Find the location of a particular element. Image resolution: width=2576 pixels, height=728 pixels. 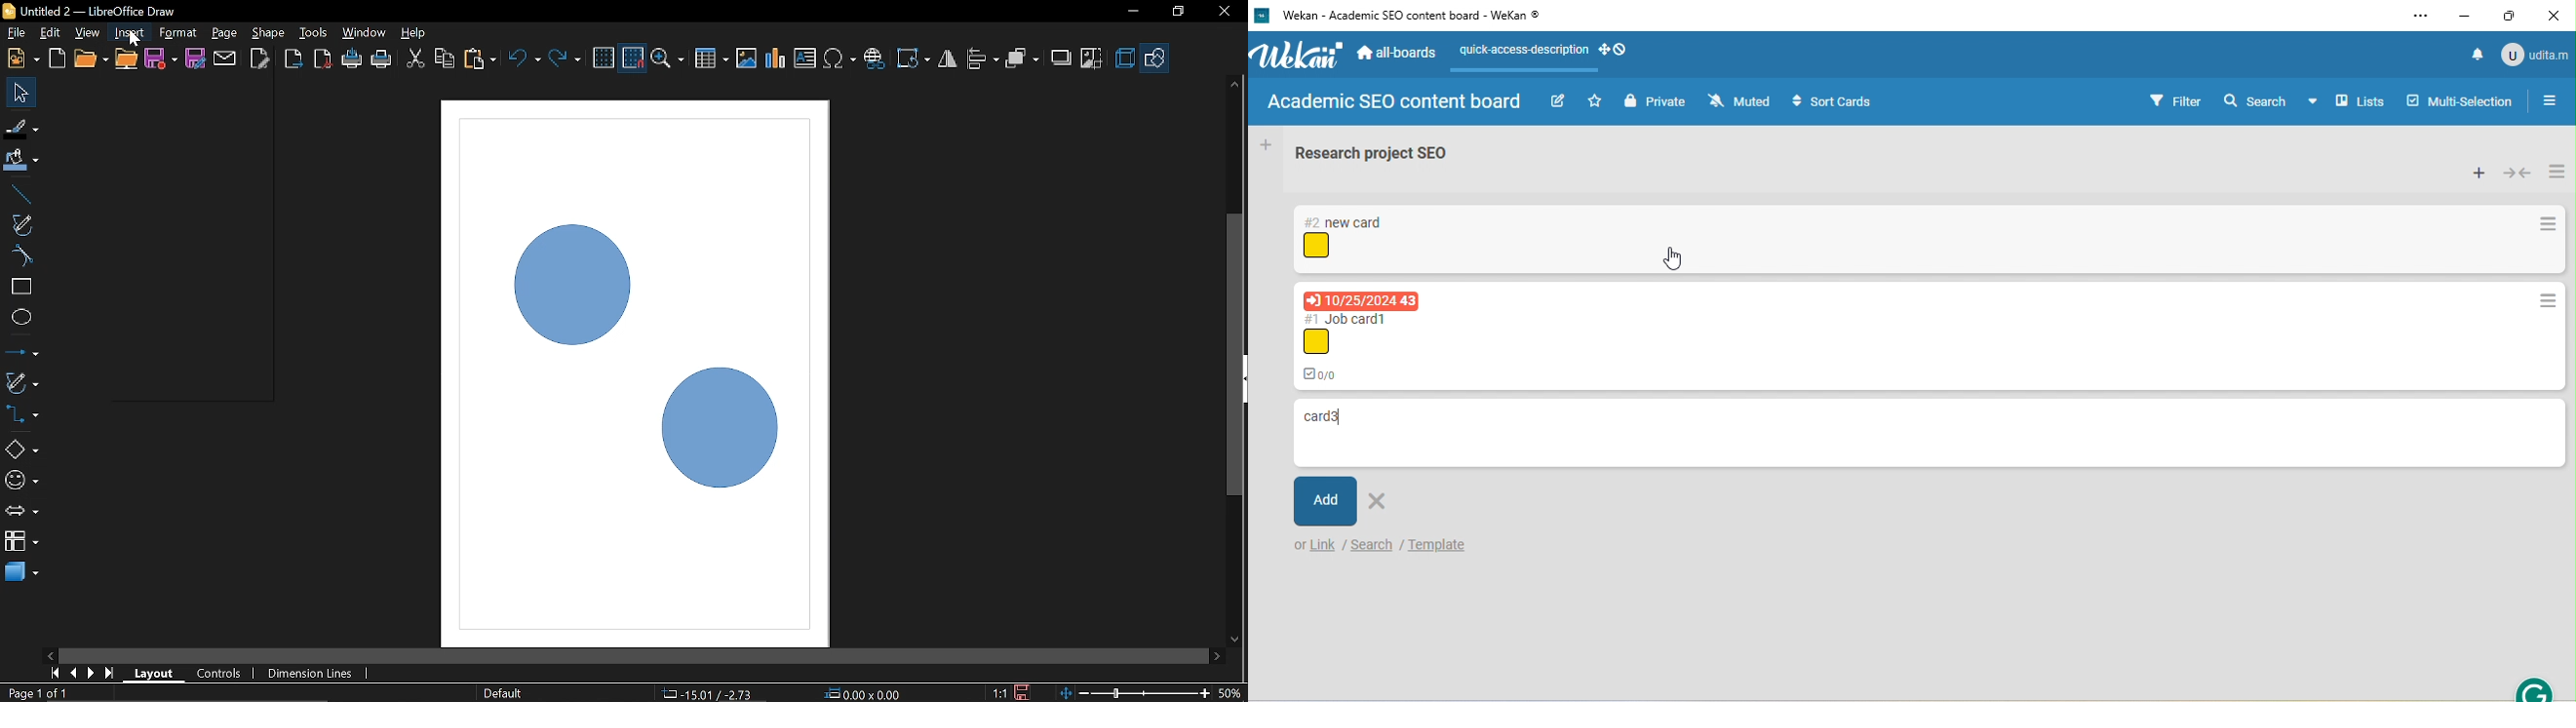

Previous page is located at coordinates (75, 673).